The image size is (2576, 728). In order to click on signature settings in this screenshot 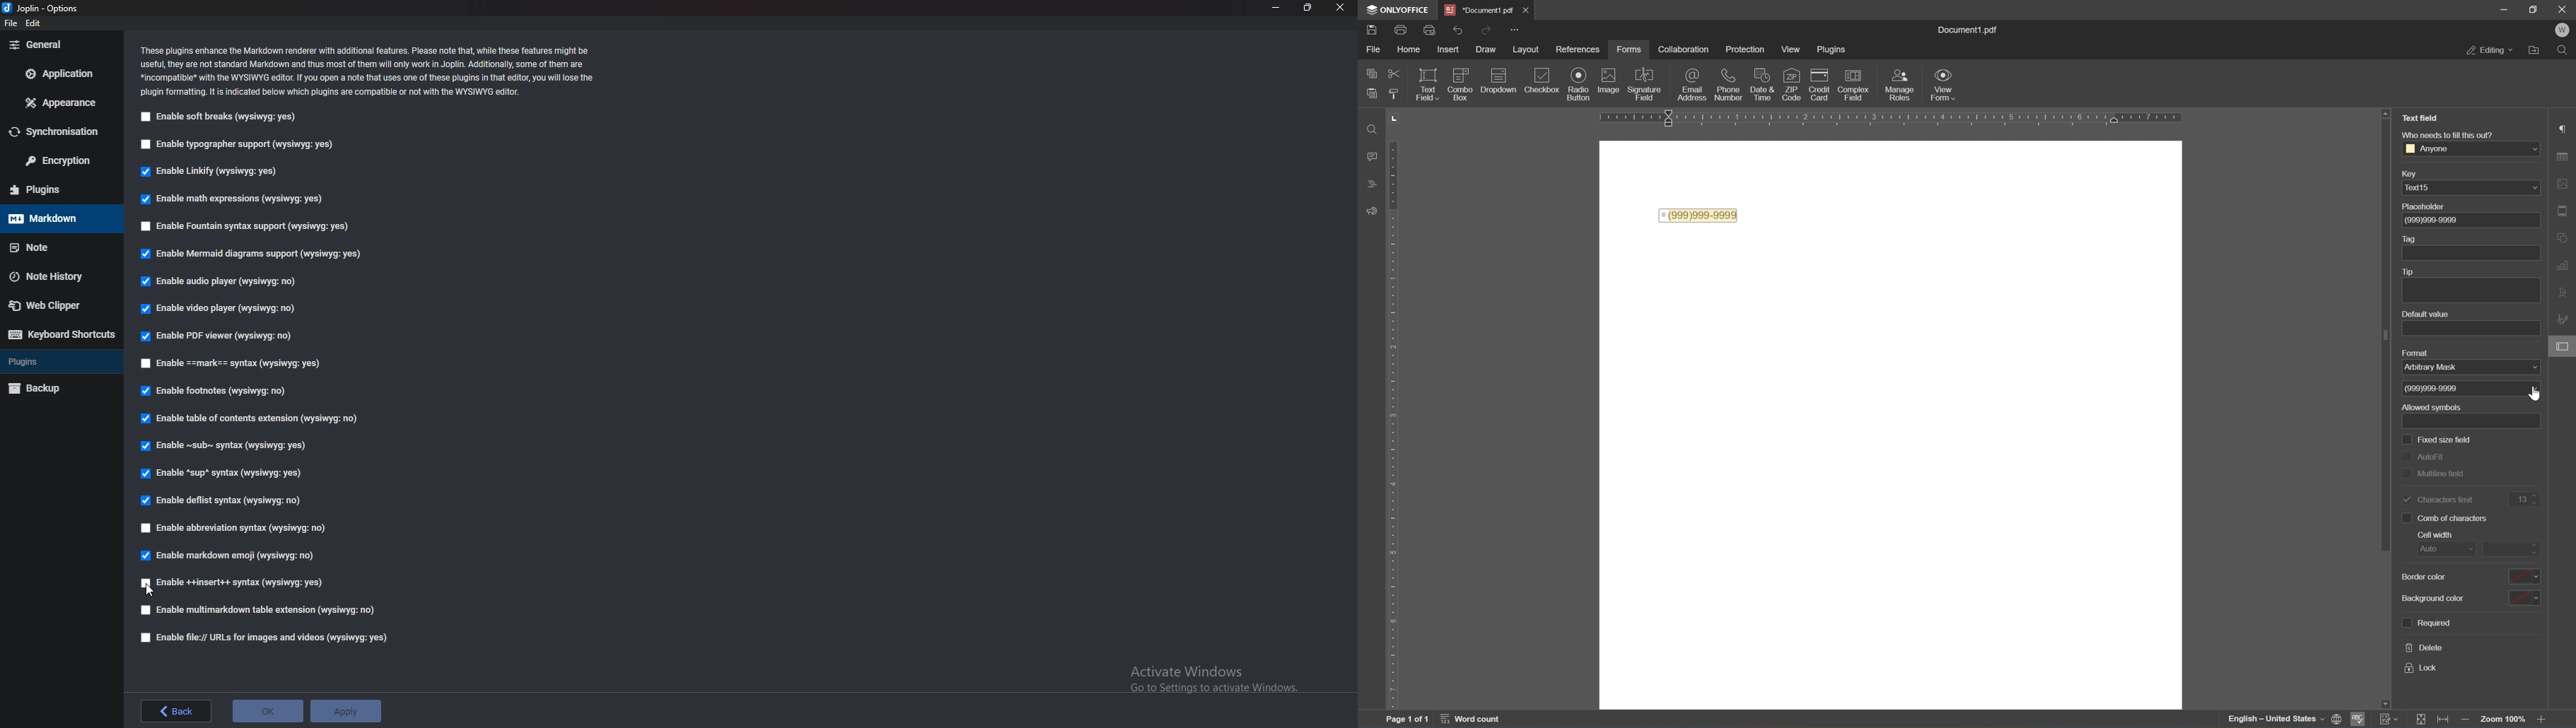, I will do `click(2564, 320)`.